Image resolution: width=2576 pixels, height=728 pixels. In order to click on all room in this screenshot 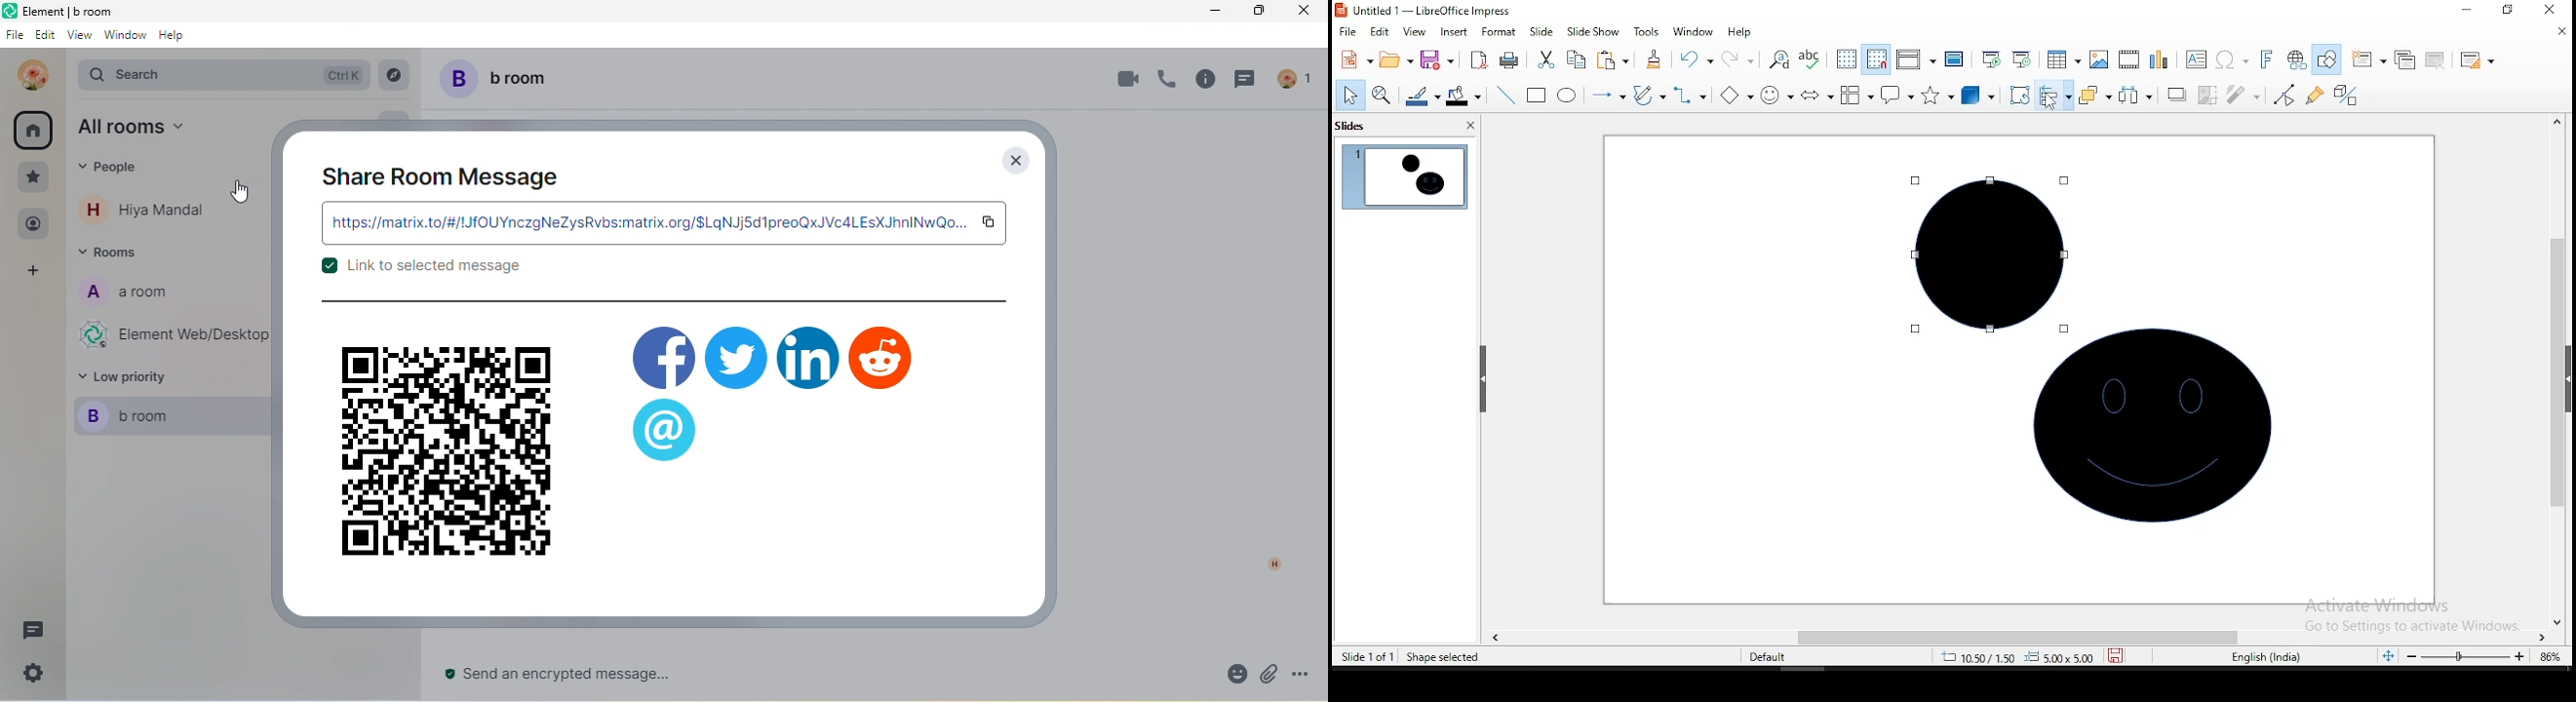, I will do `click(34, 129)`.